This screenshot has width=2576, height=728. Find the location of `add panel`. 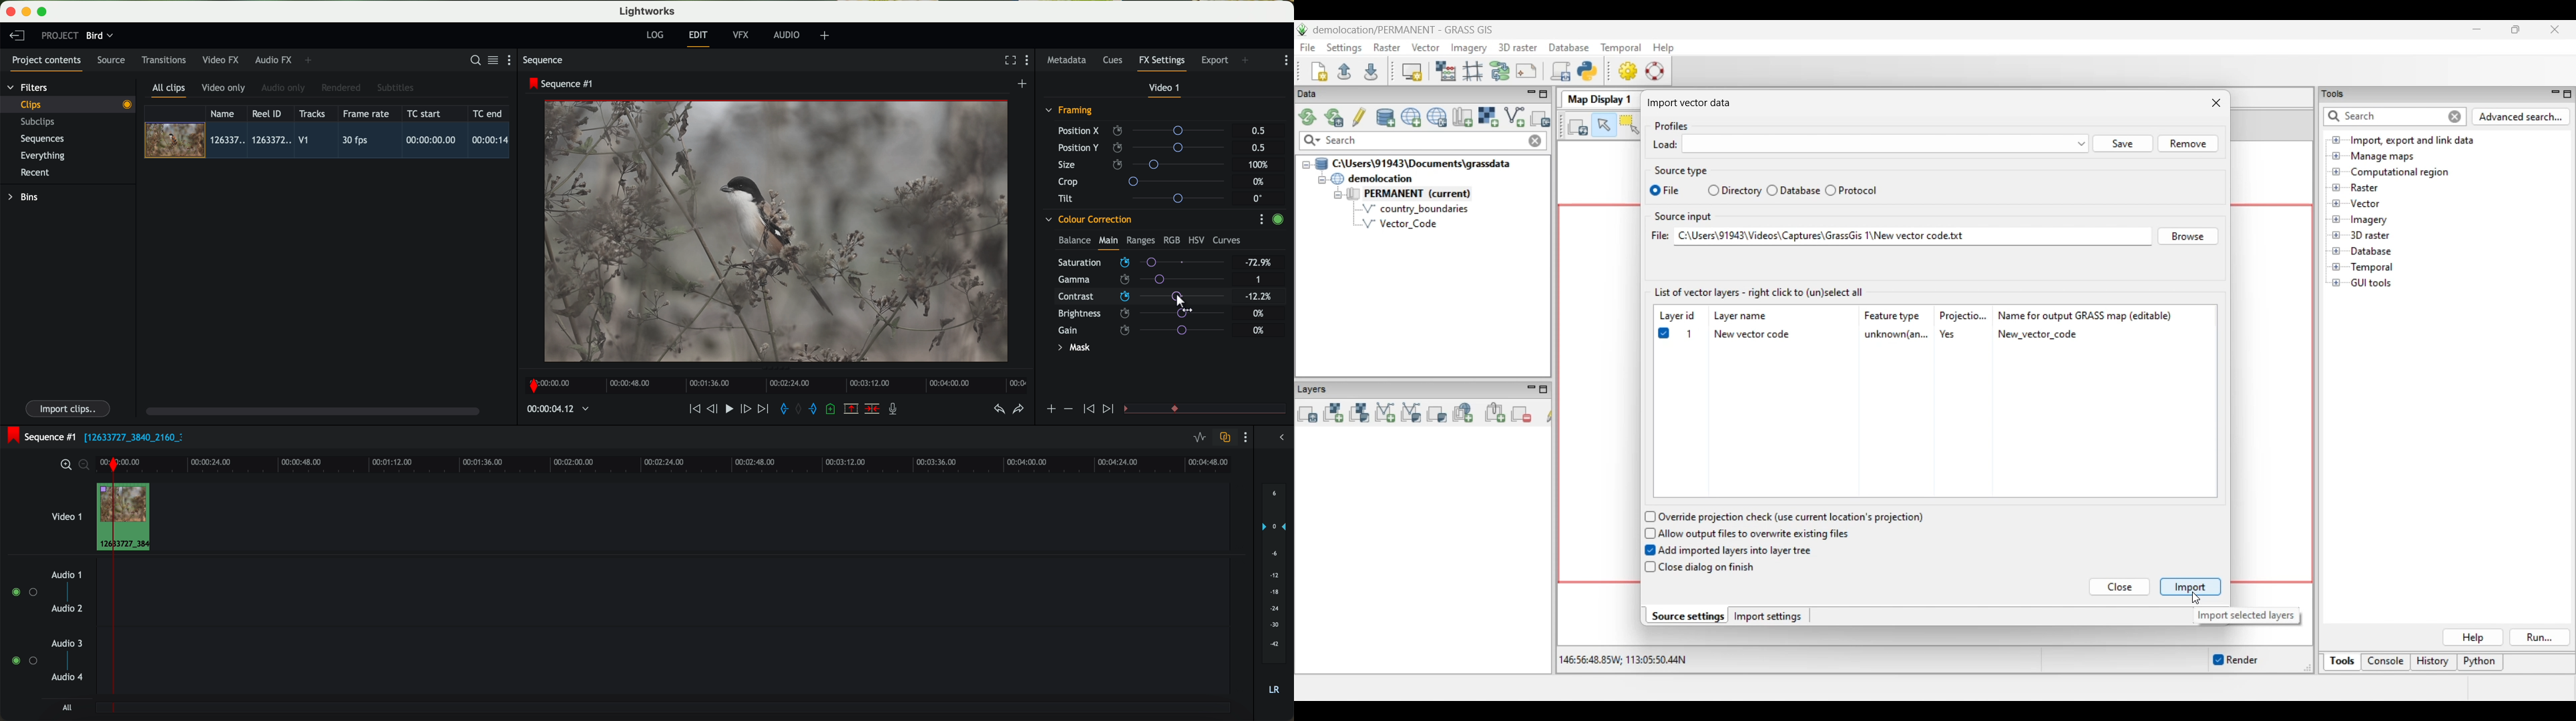

add panel is located at coordinates (1248, 61).